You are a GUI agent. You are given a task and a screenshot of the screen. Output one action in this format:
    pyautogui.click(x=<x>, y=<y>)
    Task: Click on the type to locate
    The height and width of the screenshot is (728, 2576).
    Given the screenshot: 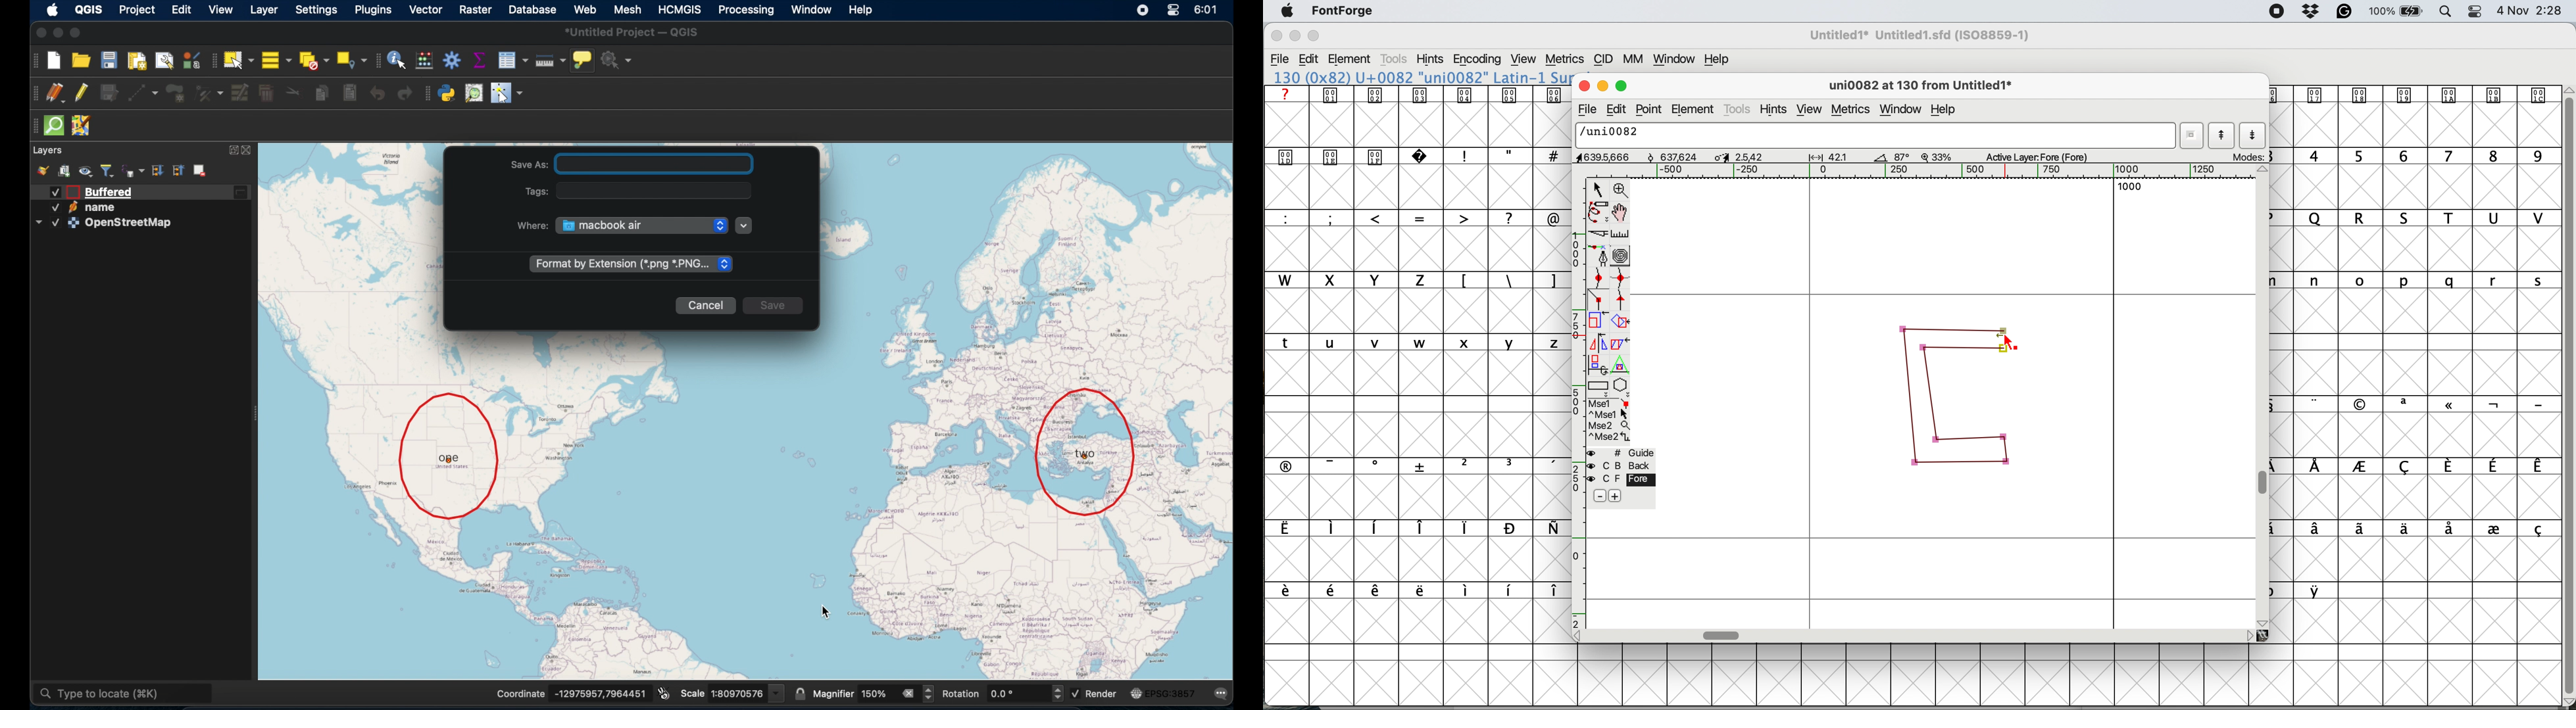 What is the action you would take?
    pyautogui.click(x=126, y=692)
    